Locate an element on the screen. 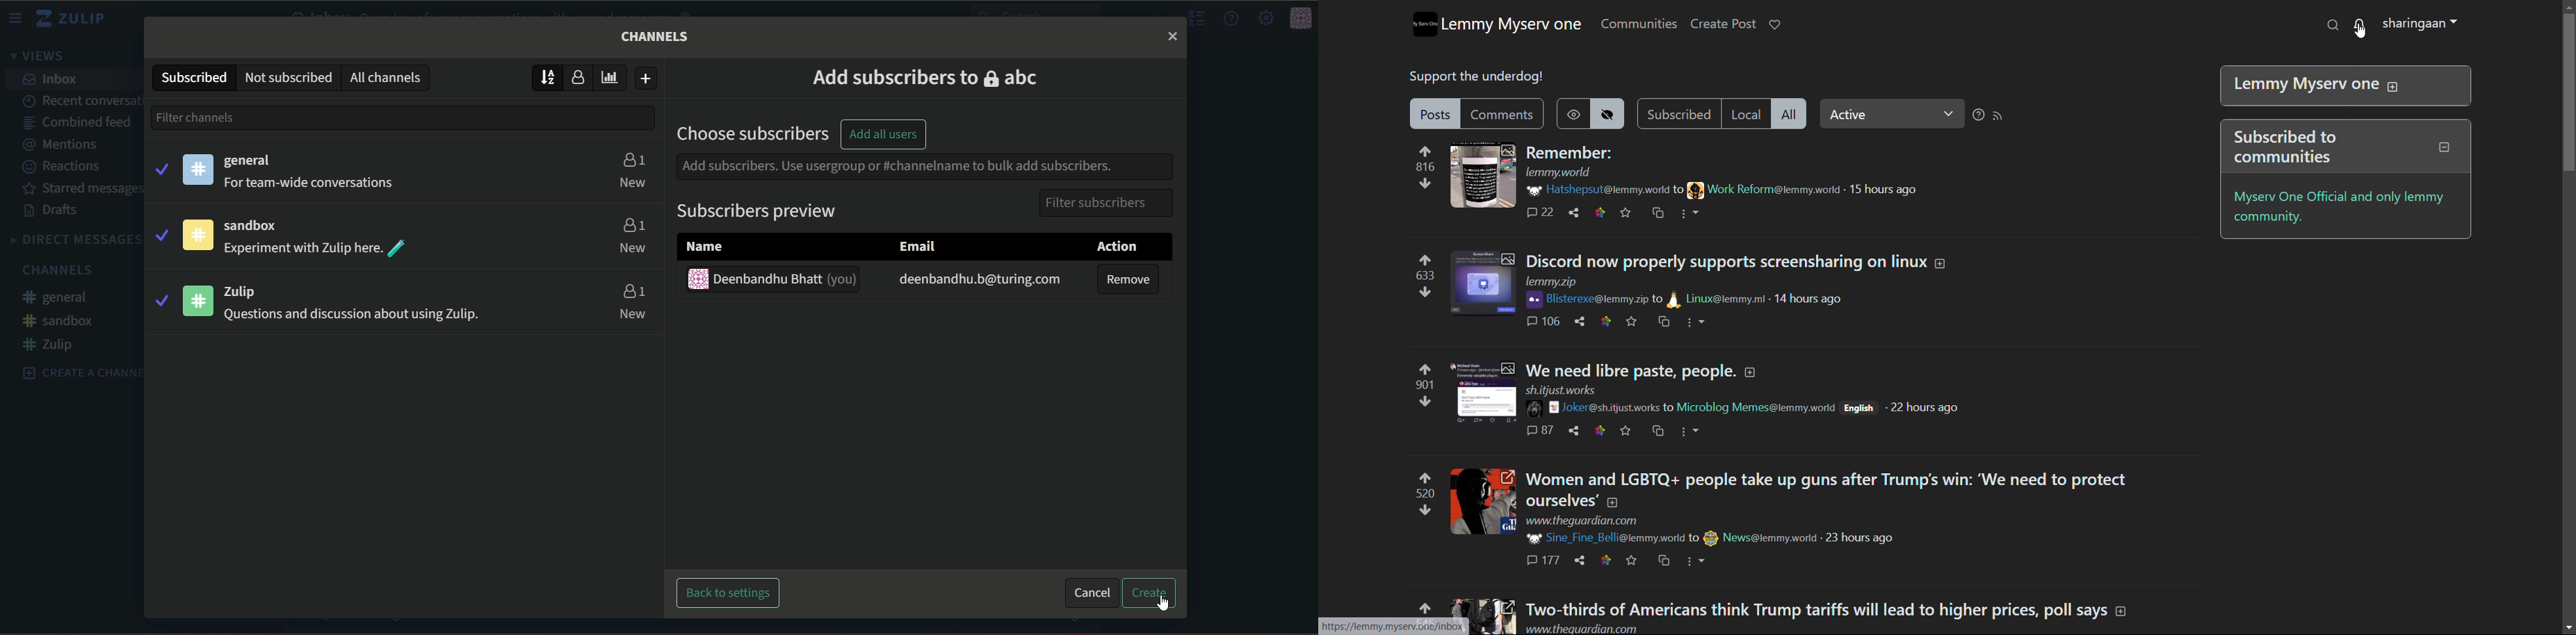 This screenshot has width=2576, height=644. icon is located at coordinates (197, 300).